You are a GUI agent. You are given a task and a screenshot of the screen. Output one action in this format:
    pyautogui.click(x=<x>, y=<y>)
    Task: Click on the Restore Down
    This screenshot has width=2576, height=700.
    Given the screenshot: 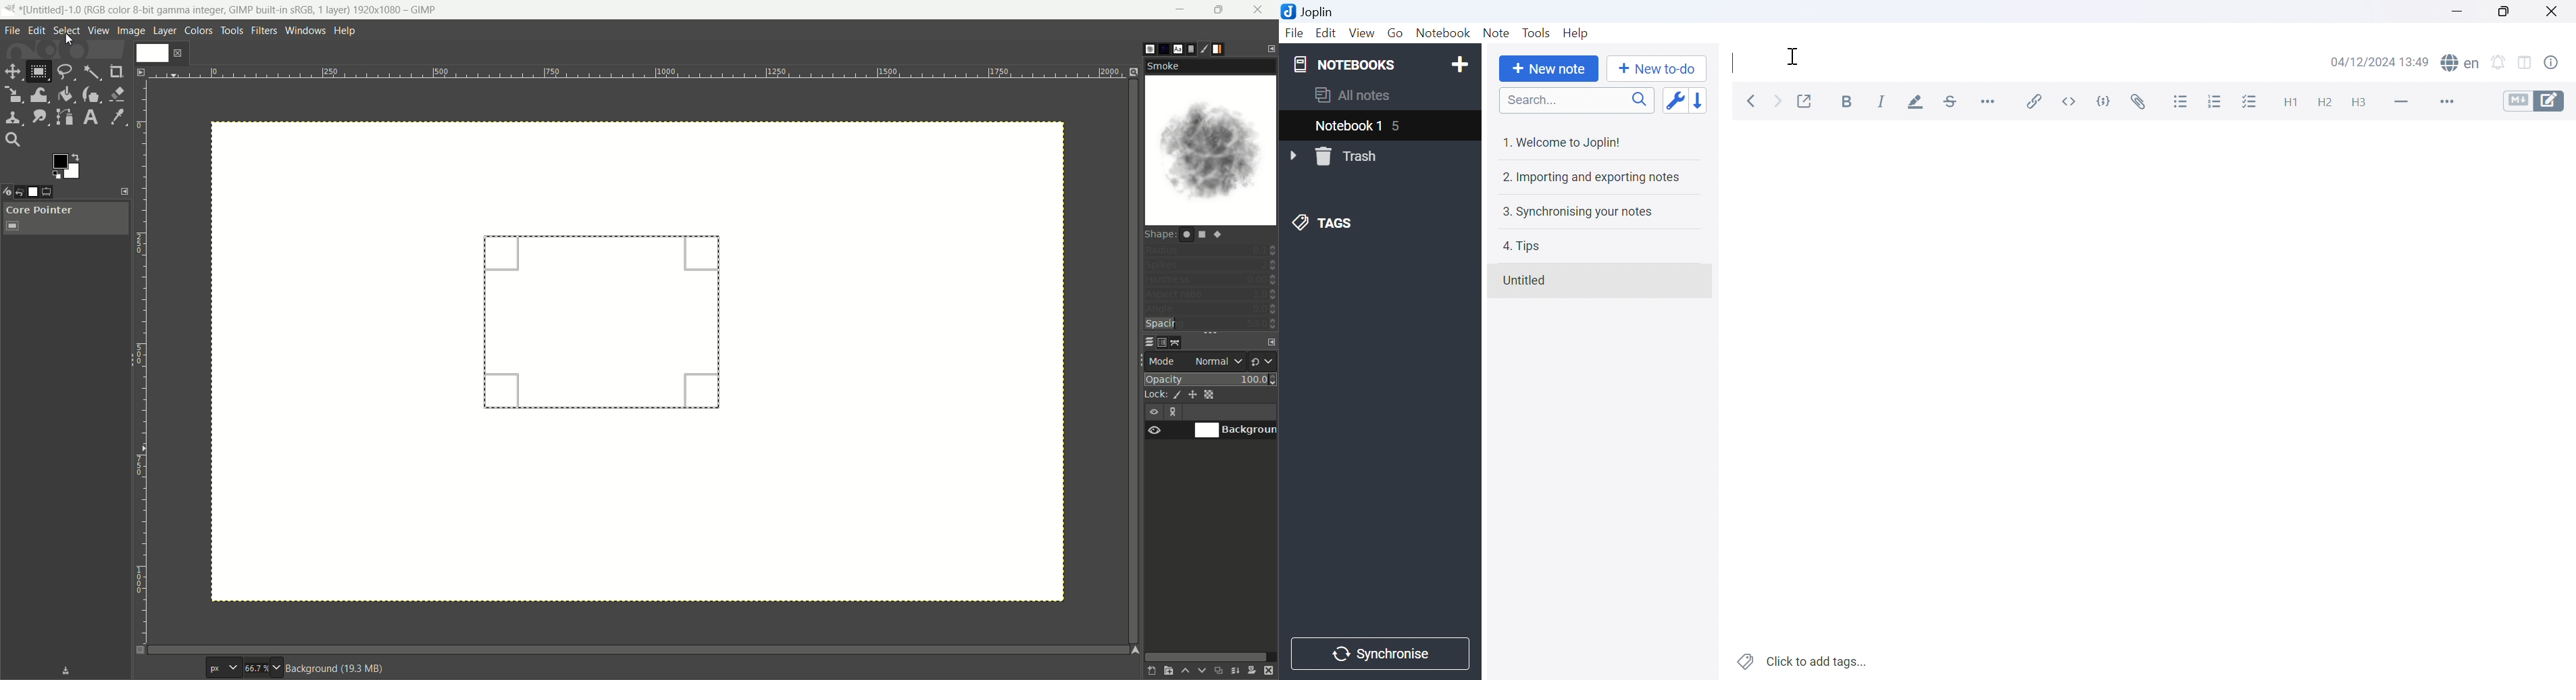 What is the action you would take?
    pyautogui.click(x=2502, y=10)
    